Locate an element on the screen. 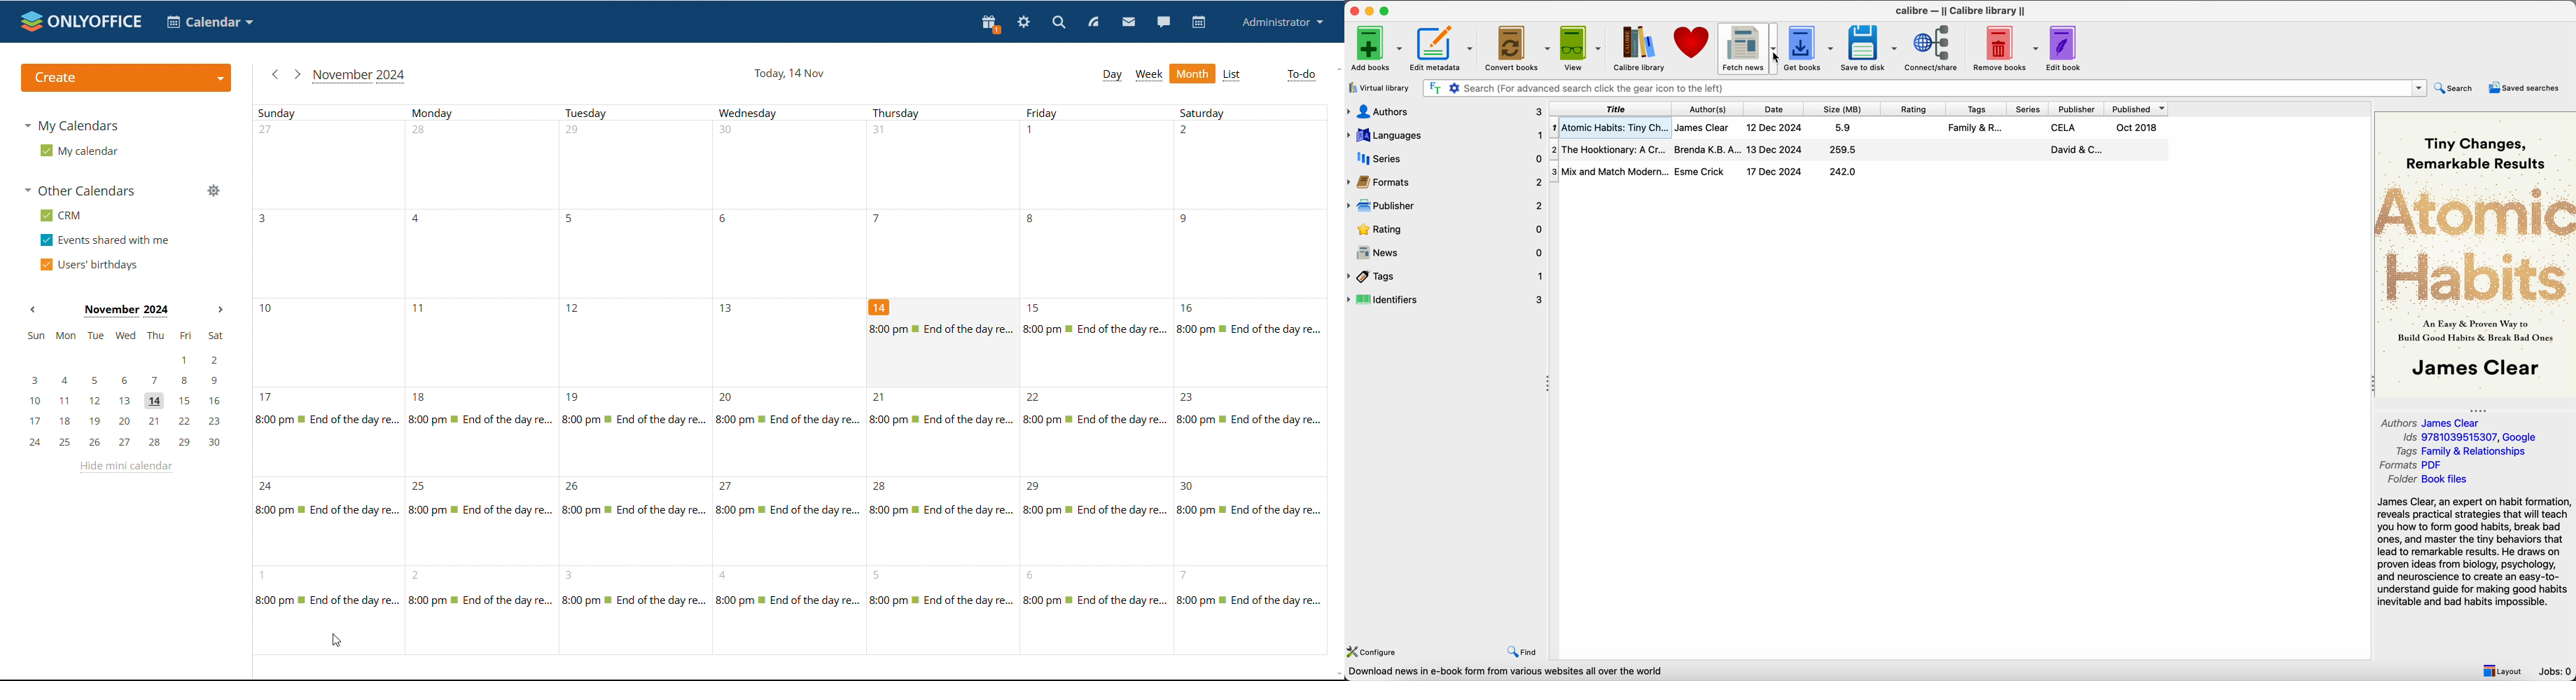 This screenshot has height=700, width=2576. list view is located at coordinates (1231, 75).